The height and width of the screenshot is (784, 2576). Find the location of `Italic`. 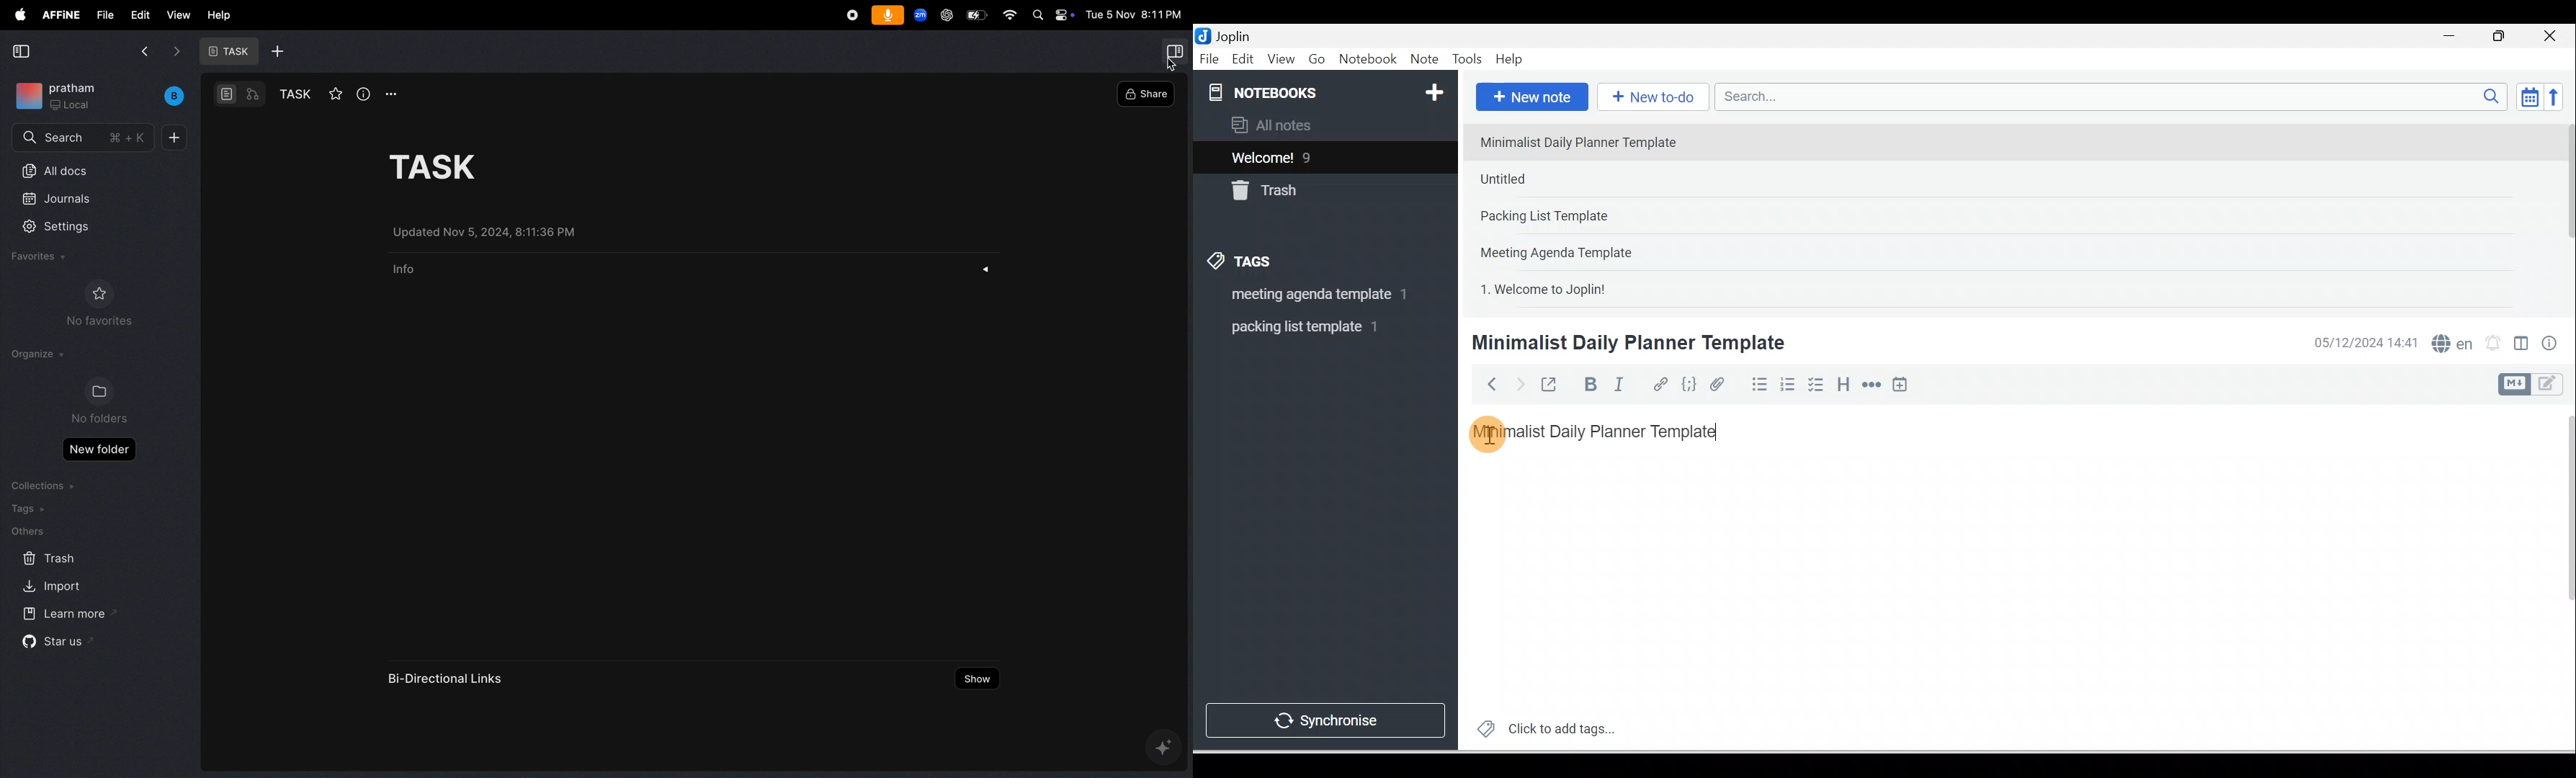

Italic is located at coordinates (1622, 387).